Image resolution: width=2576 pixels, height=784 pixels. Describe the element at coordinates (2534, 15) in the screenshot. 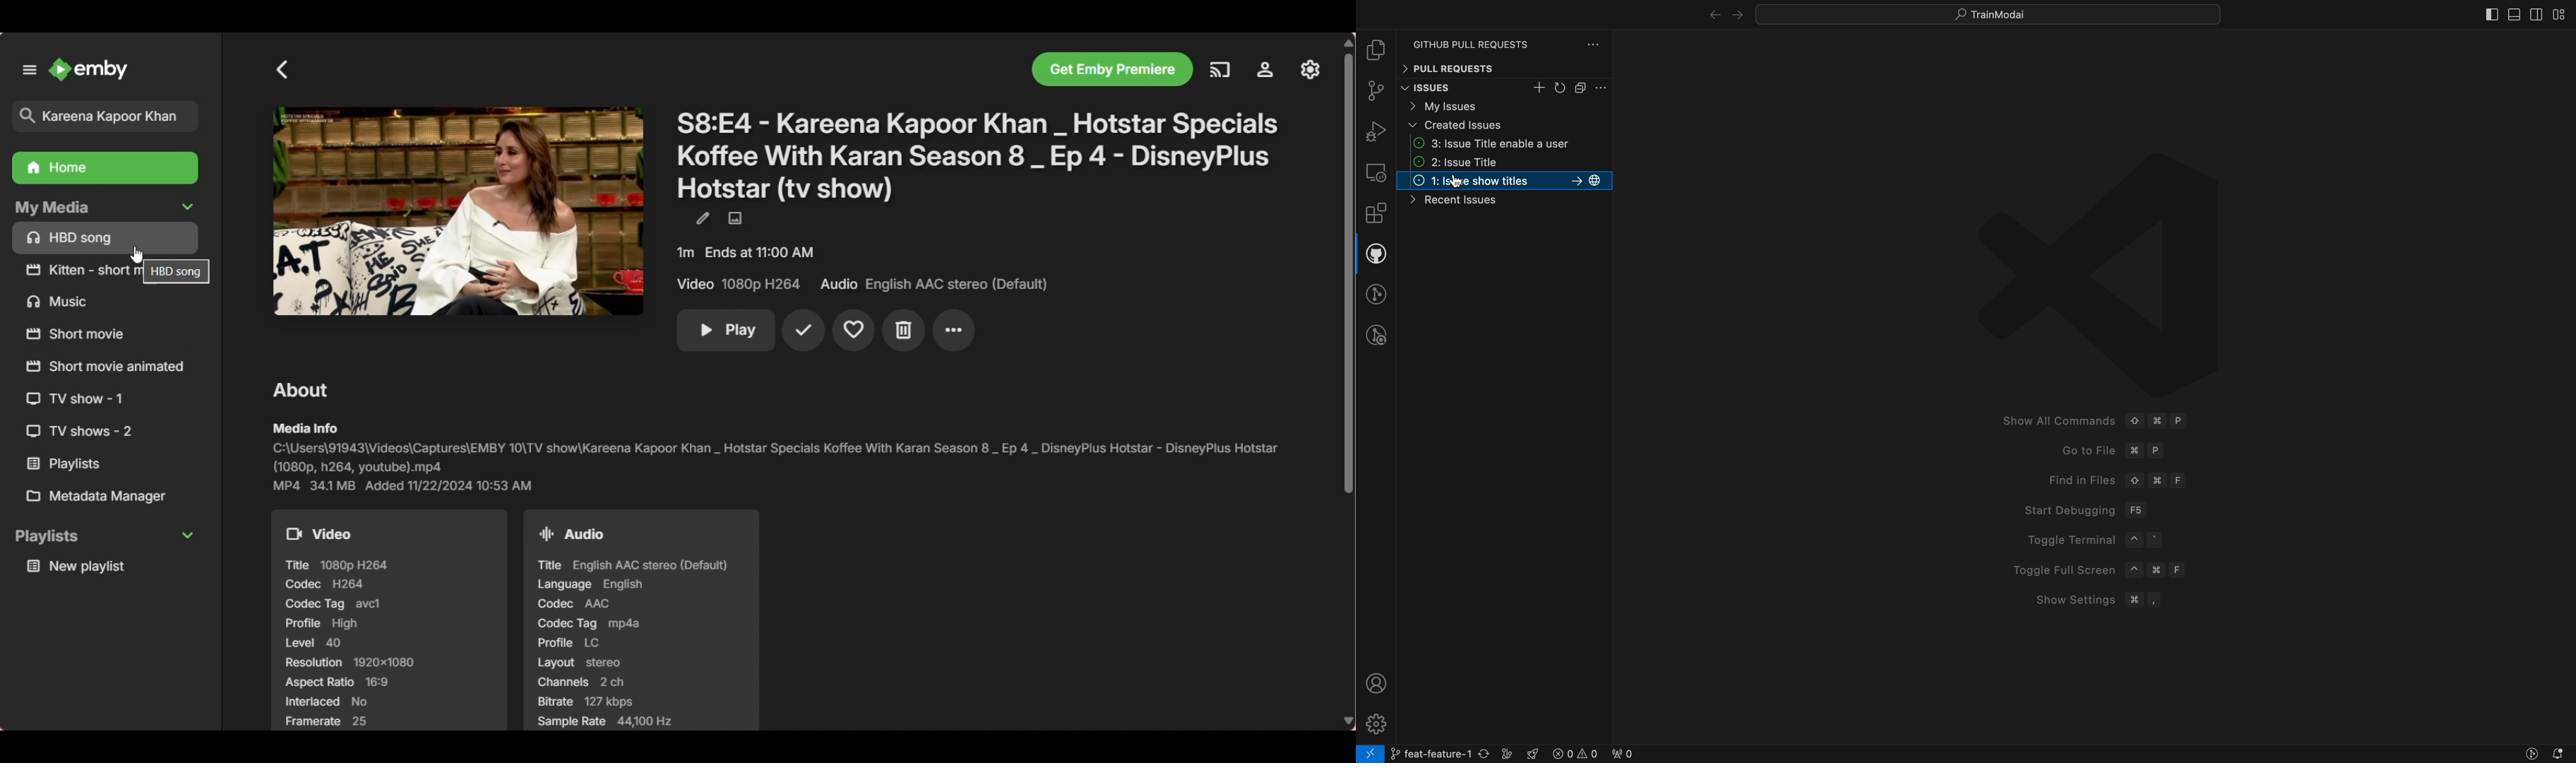

I see `toggle secondary bar` at that location.